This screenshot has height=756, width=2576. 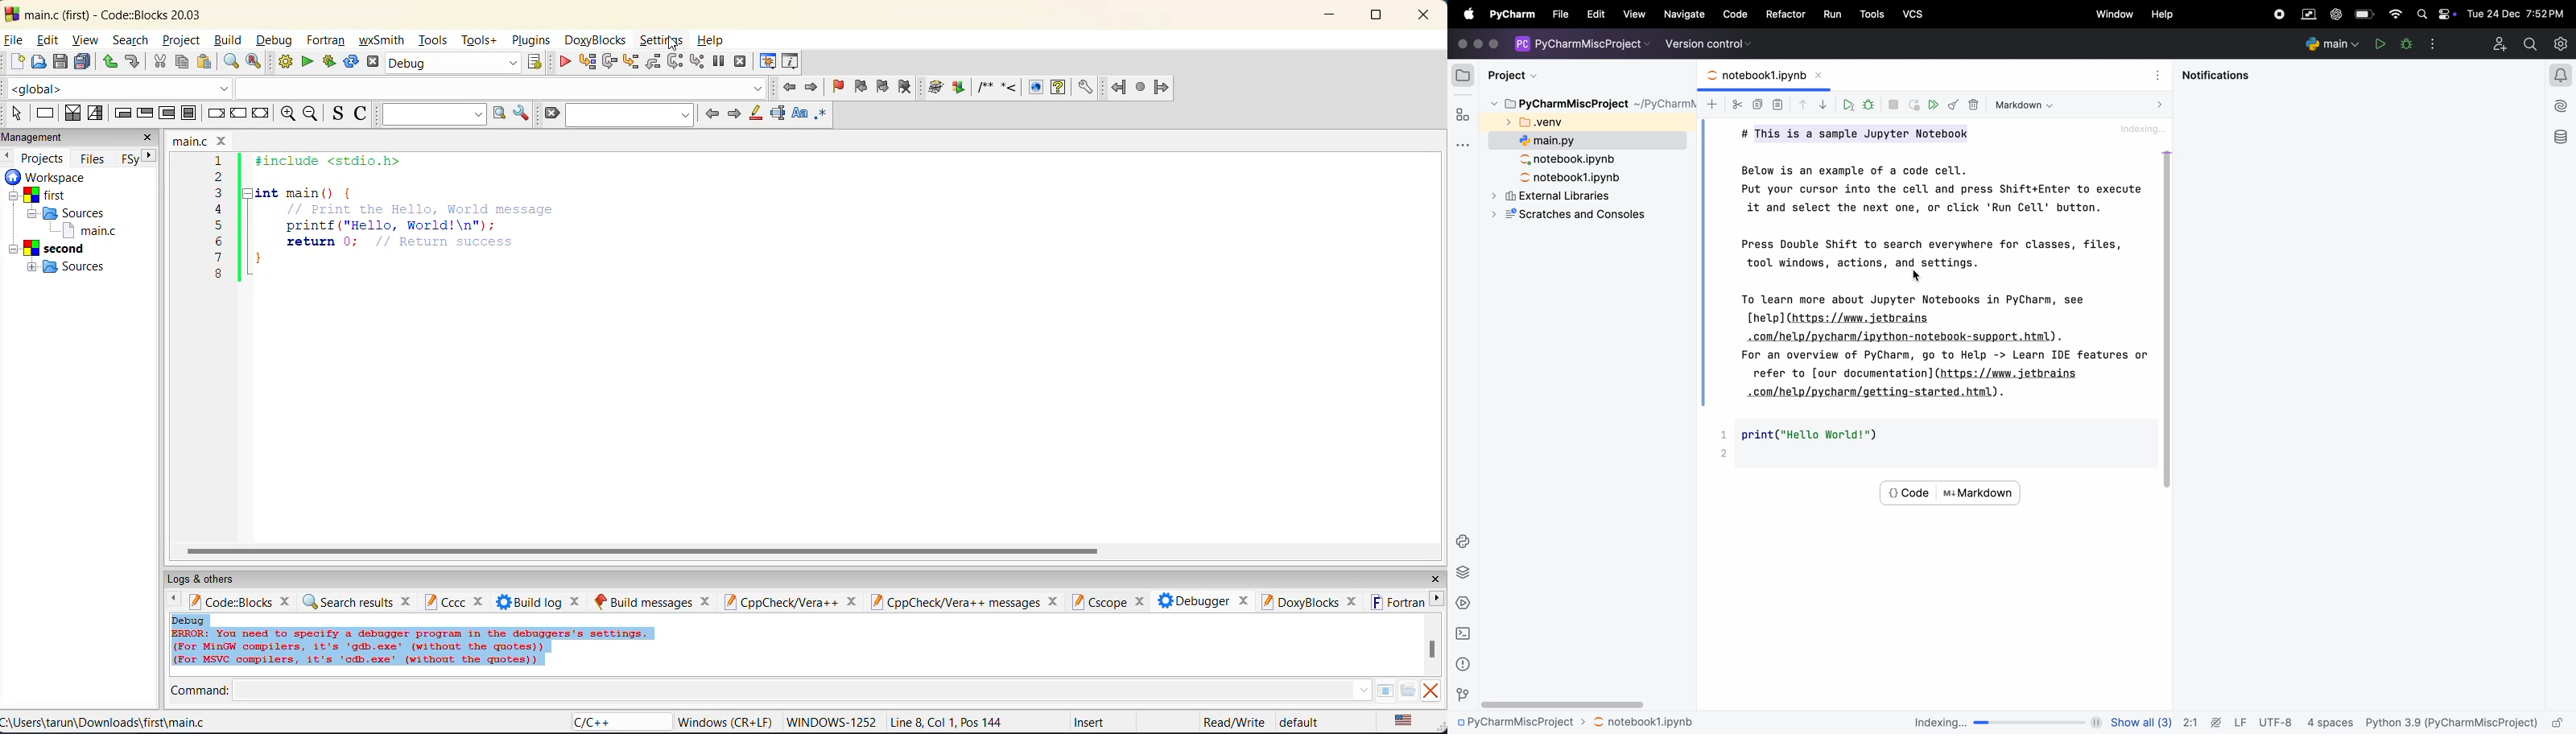 I want to click on cpp check vera ++ messages, so click(x=963, y=601).